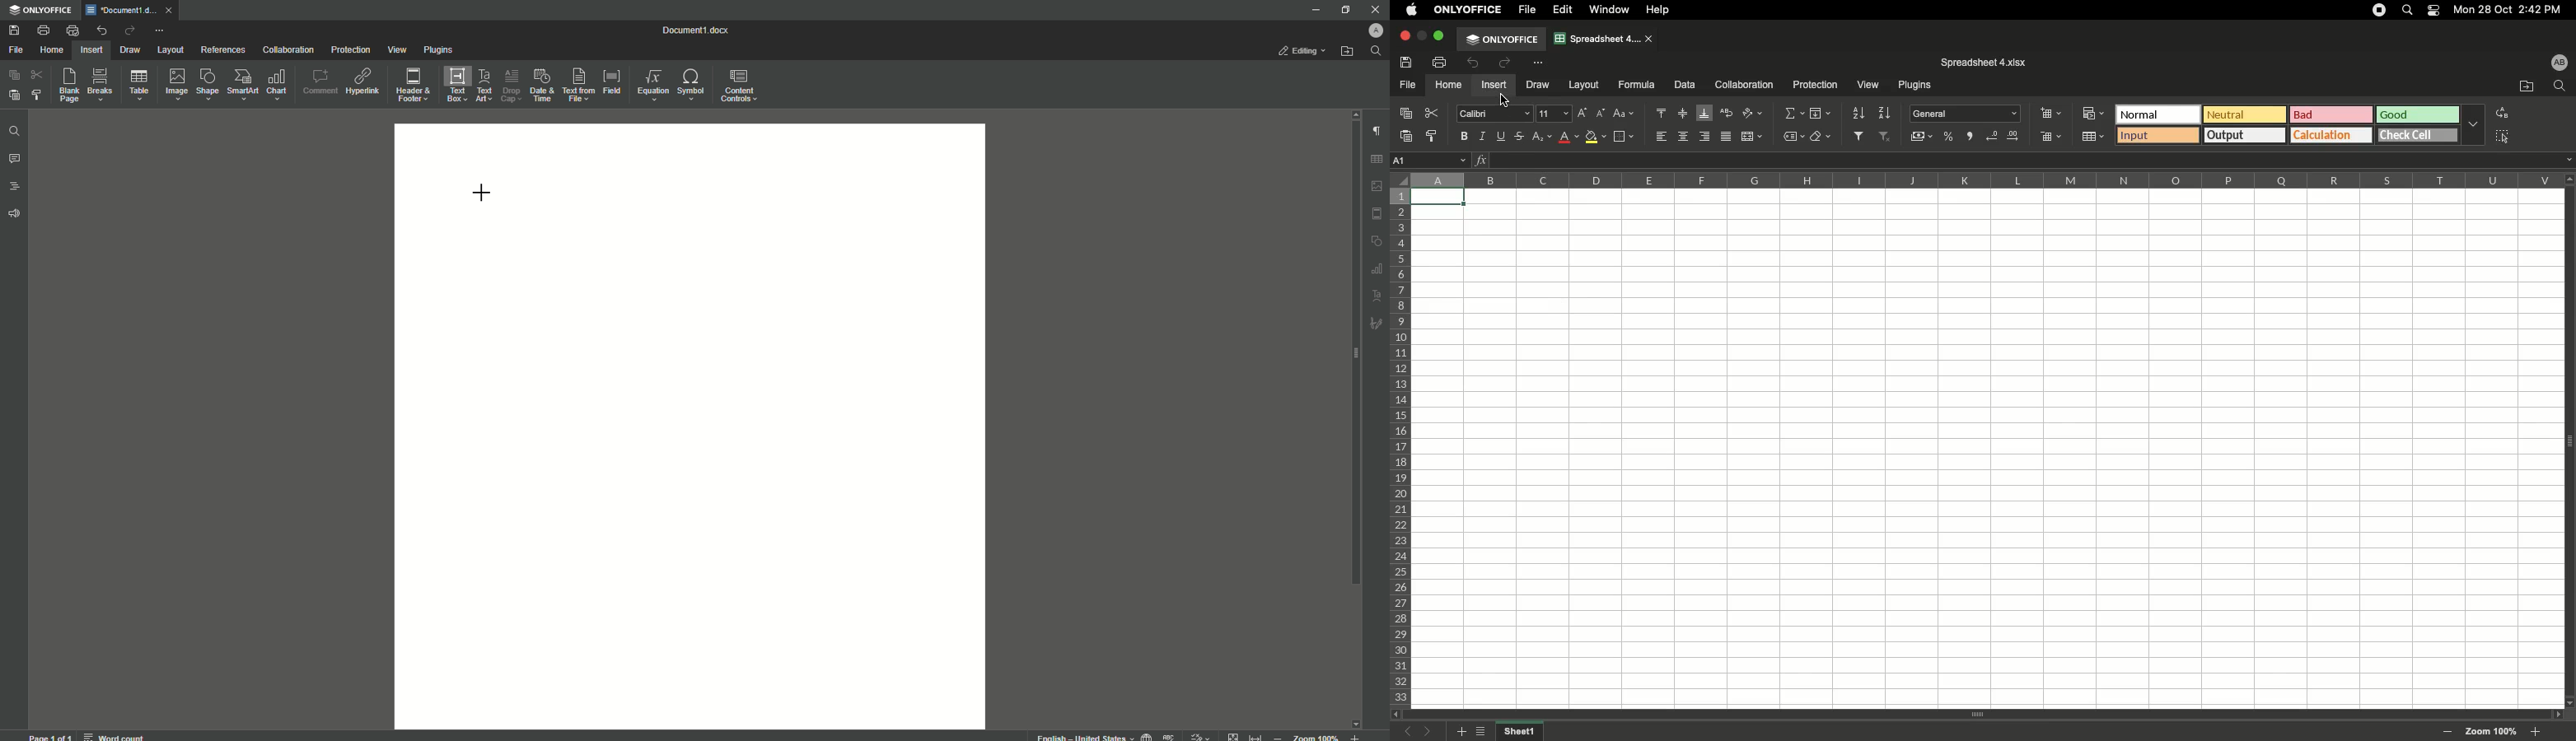 The width and height of the screenshot is (2576, 756). I want to click on Strikethrough, so click(1520, 136).